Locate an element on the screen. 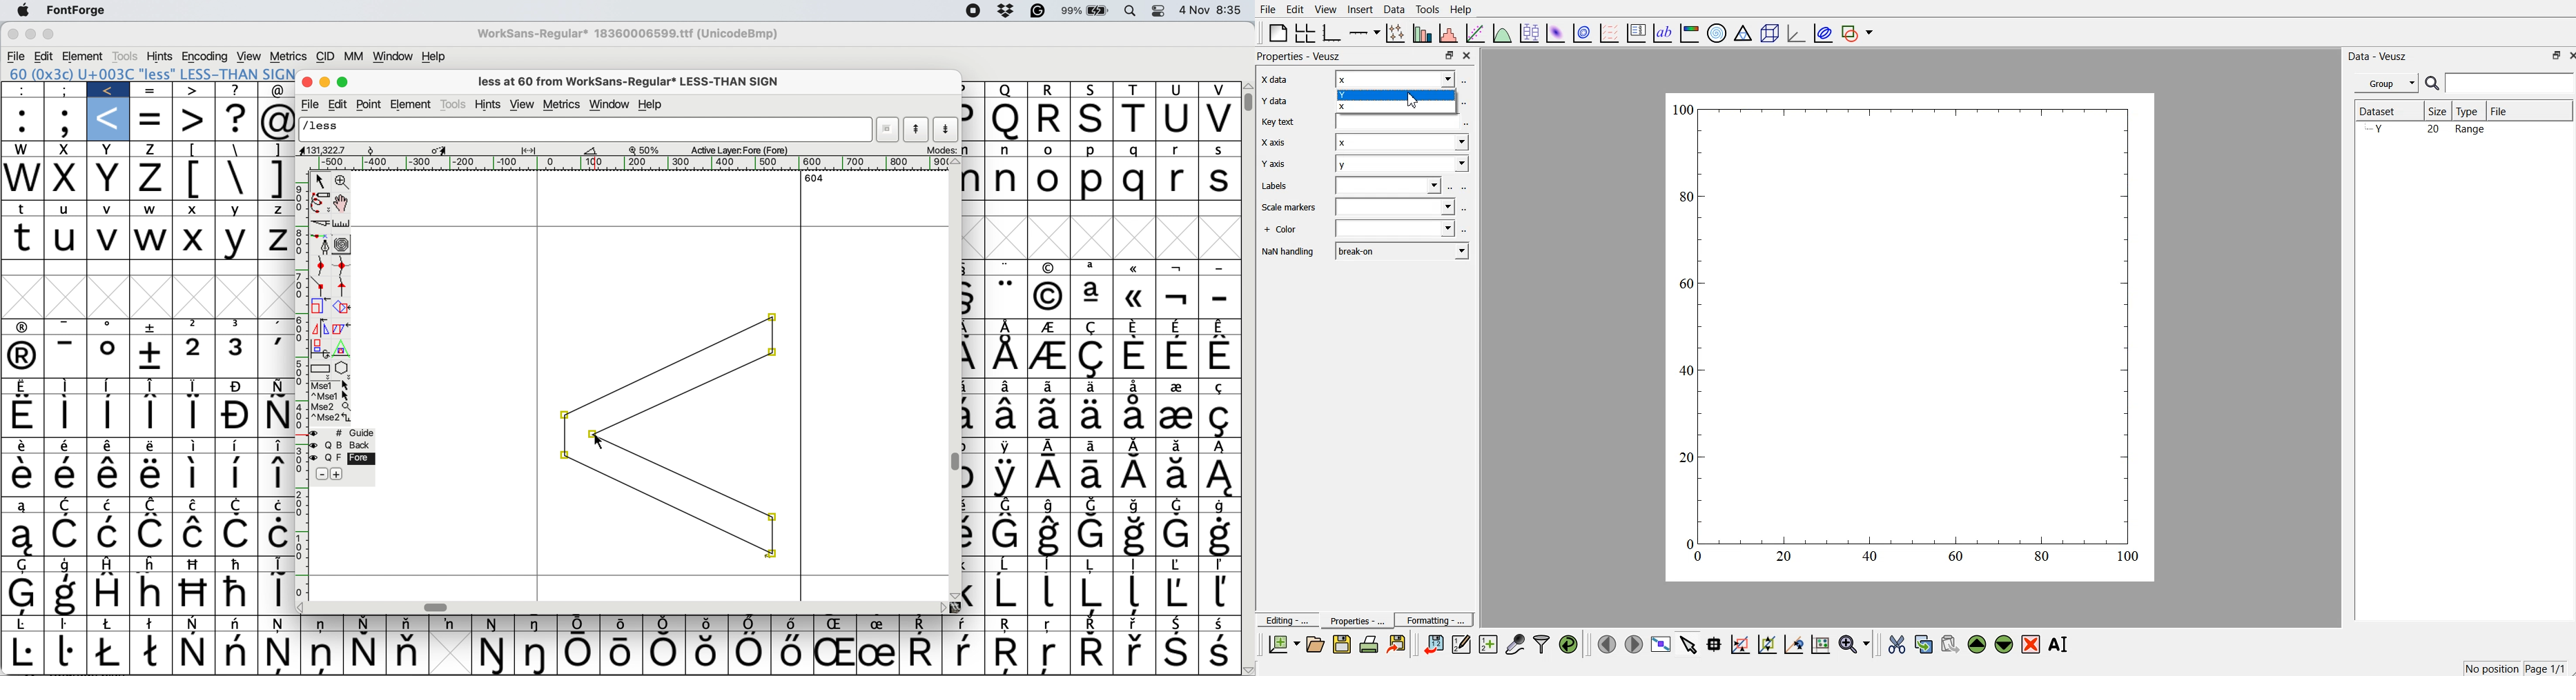 The width and height of the screenshot is (2576, 700). Symbol is located at coordinates (65, 475).